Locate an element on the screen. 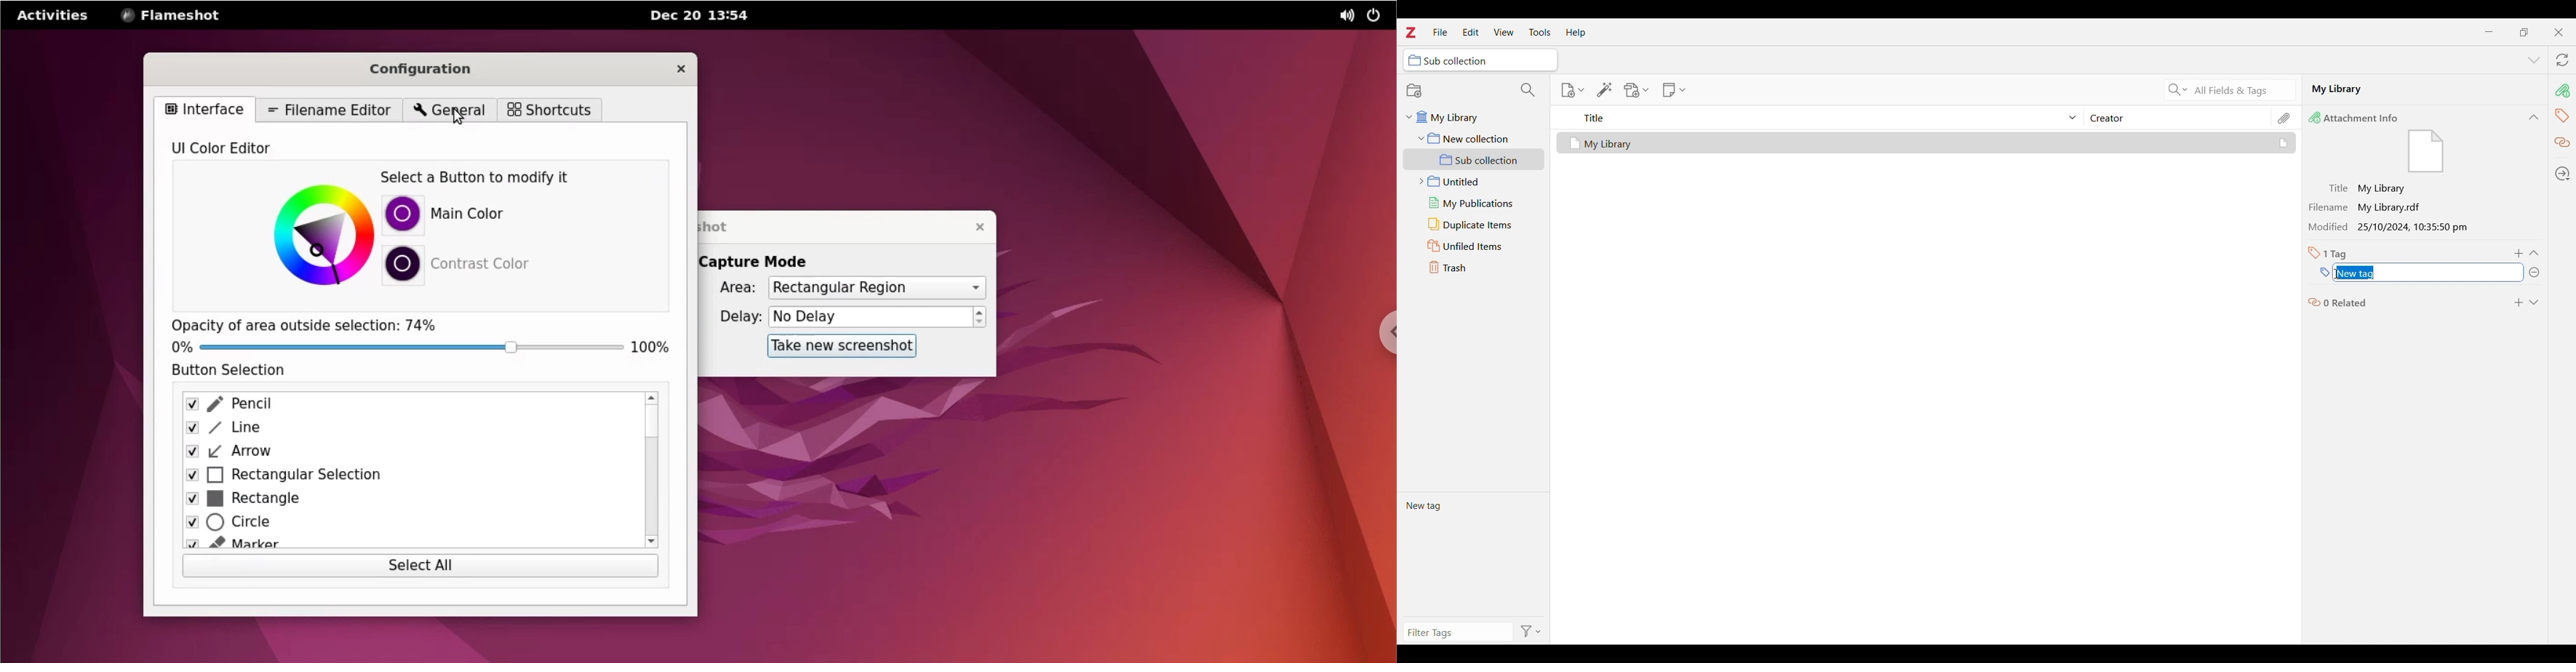 The height and width of the screenshot is (672, 2576). View menu is located at coordinates (1504, 32).